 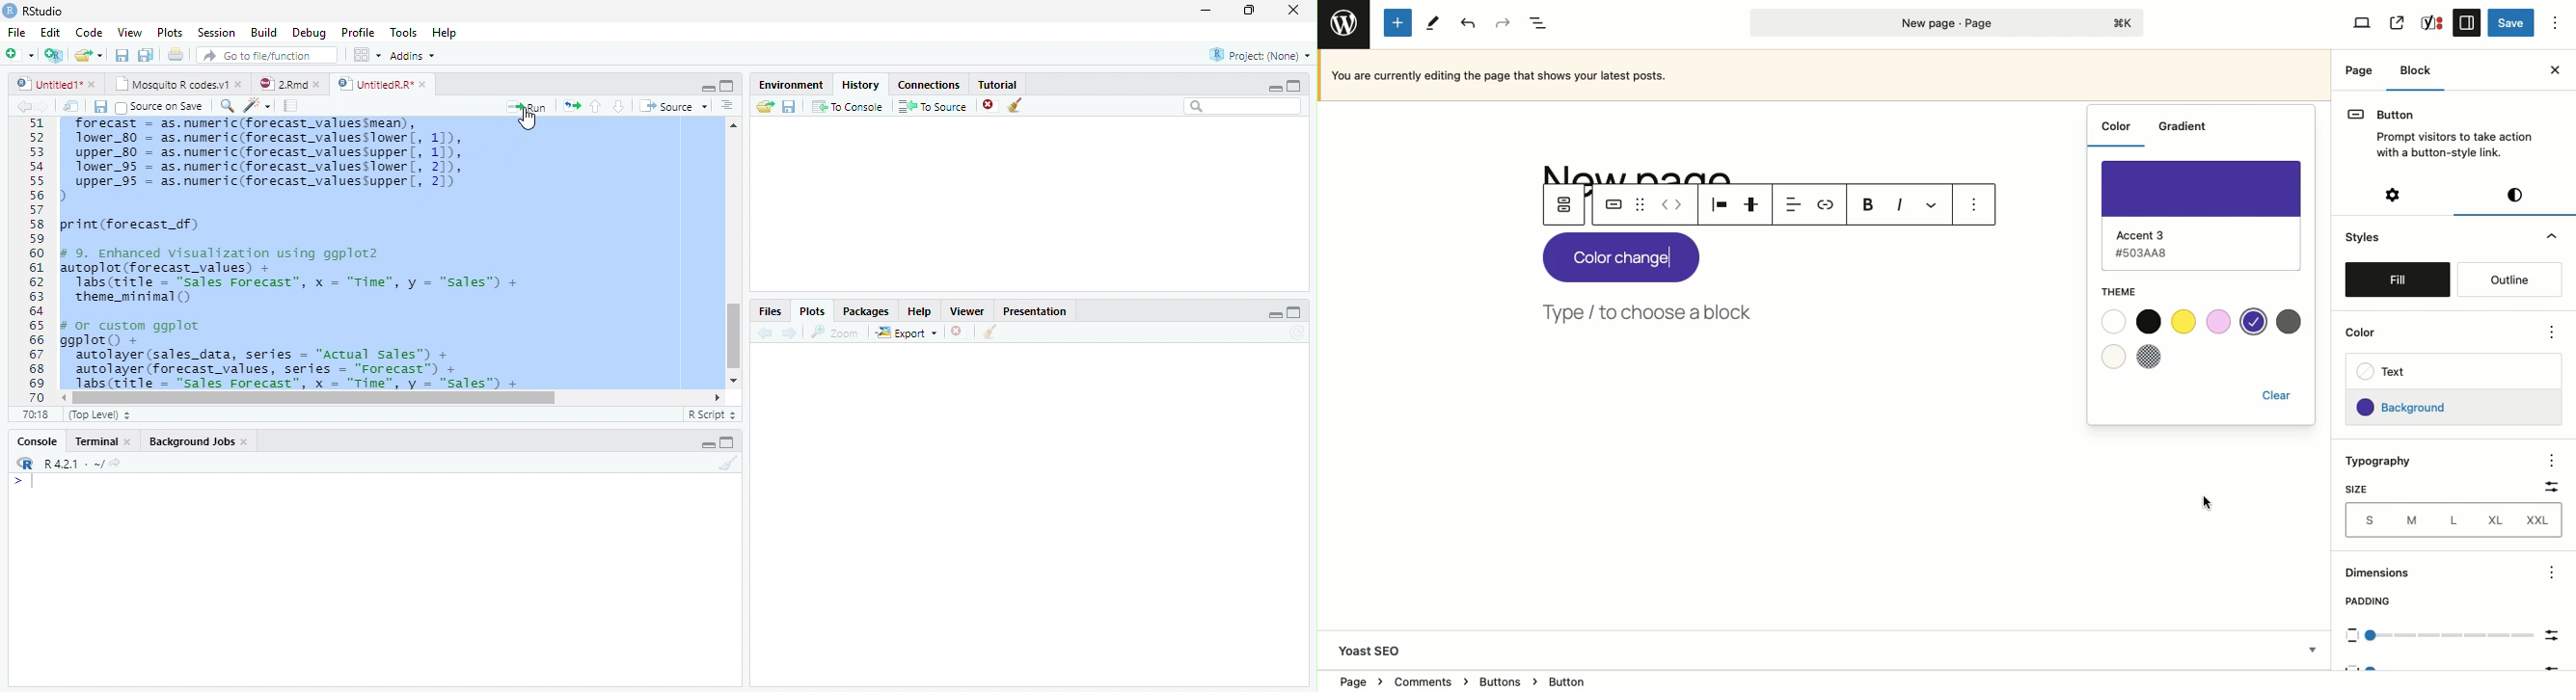 What do you see at coordinates (1035, 311) in the screenshot?
I see `Presentation` at bounding box center [1035, 311].